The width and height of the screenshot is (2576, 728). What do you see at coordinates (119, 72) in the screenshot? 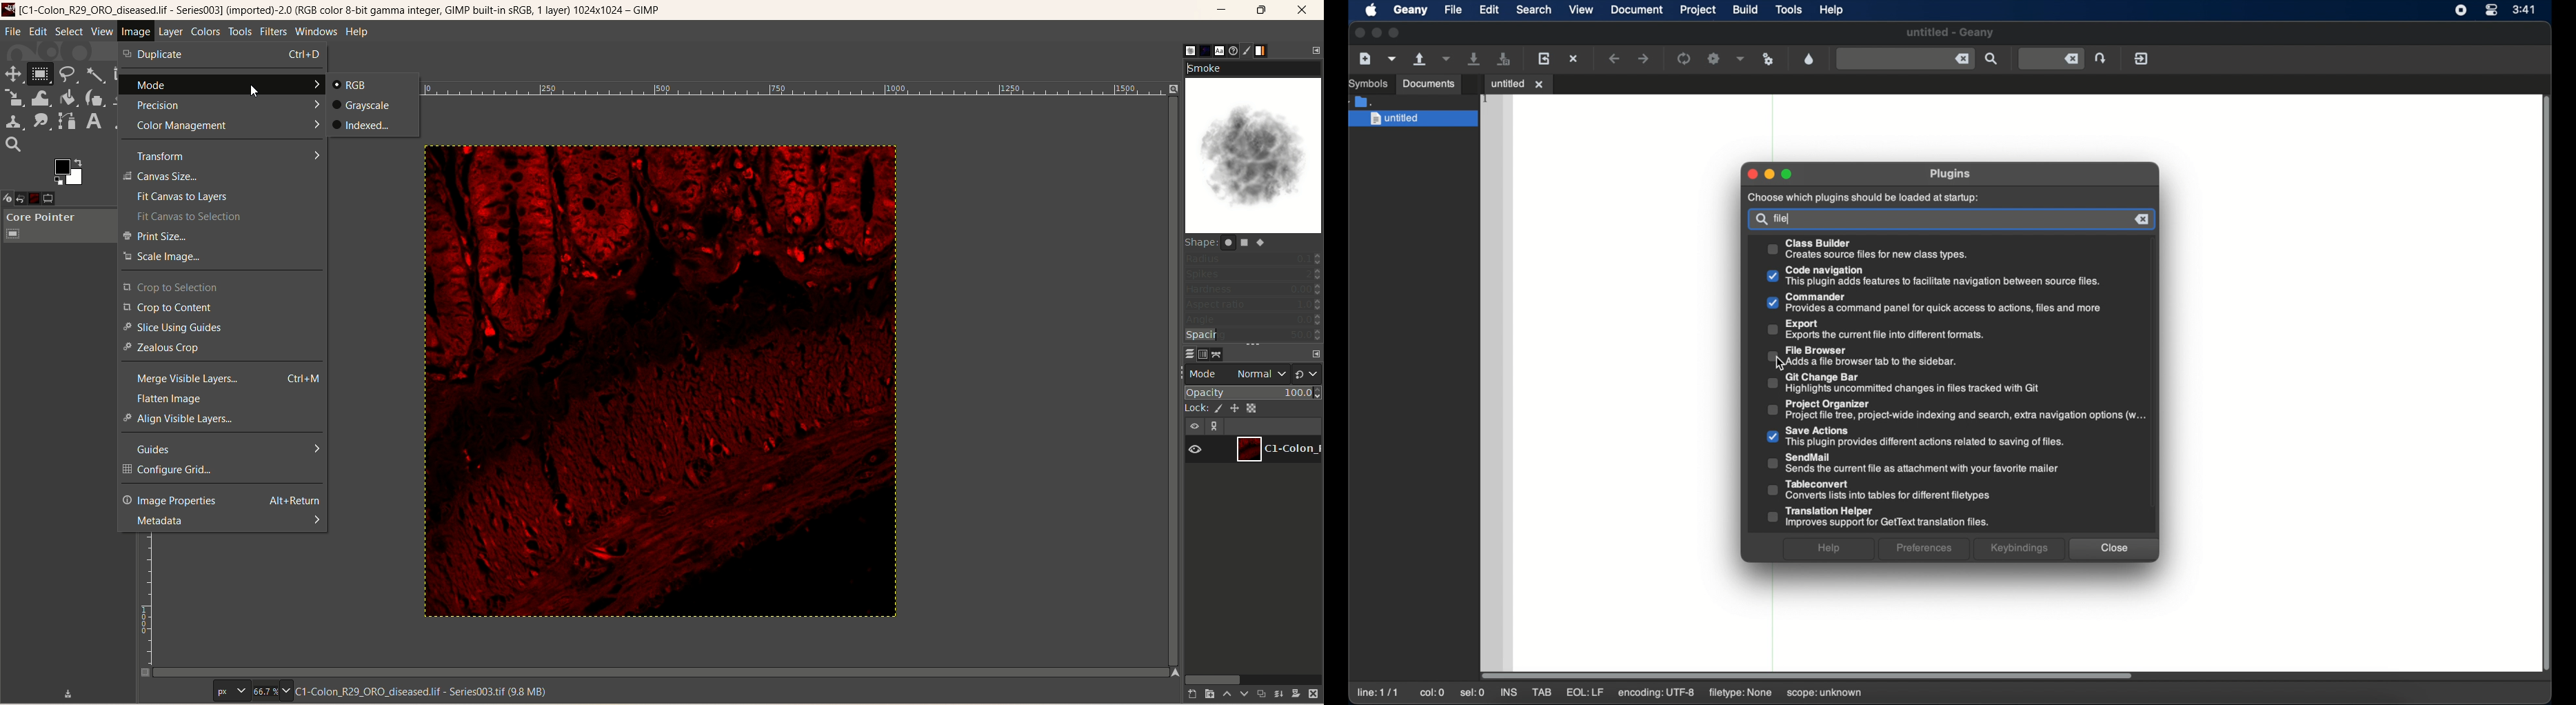
I see `crop tool` at bounding box center [119, 72].